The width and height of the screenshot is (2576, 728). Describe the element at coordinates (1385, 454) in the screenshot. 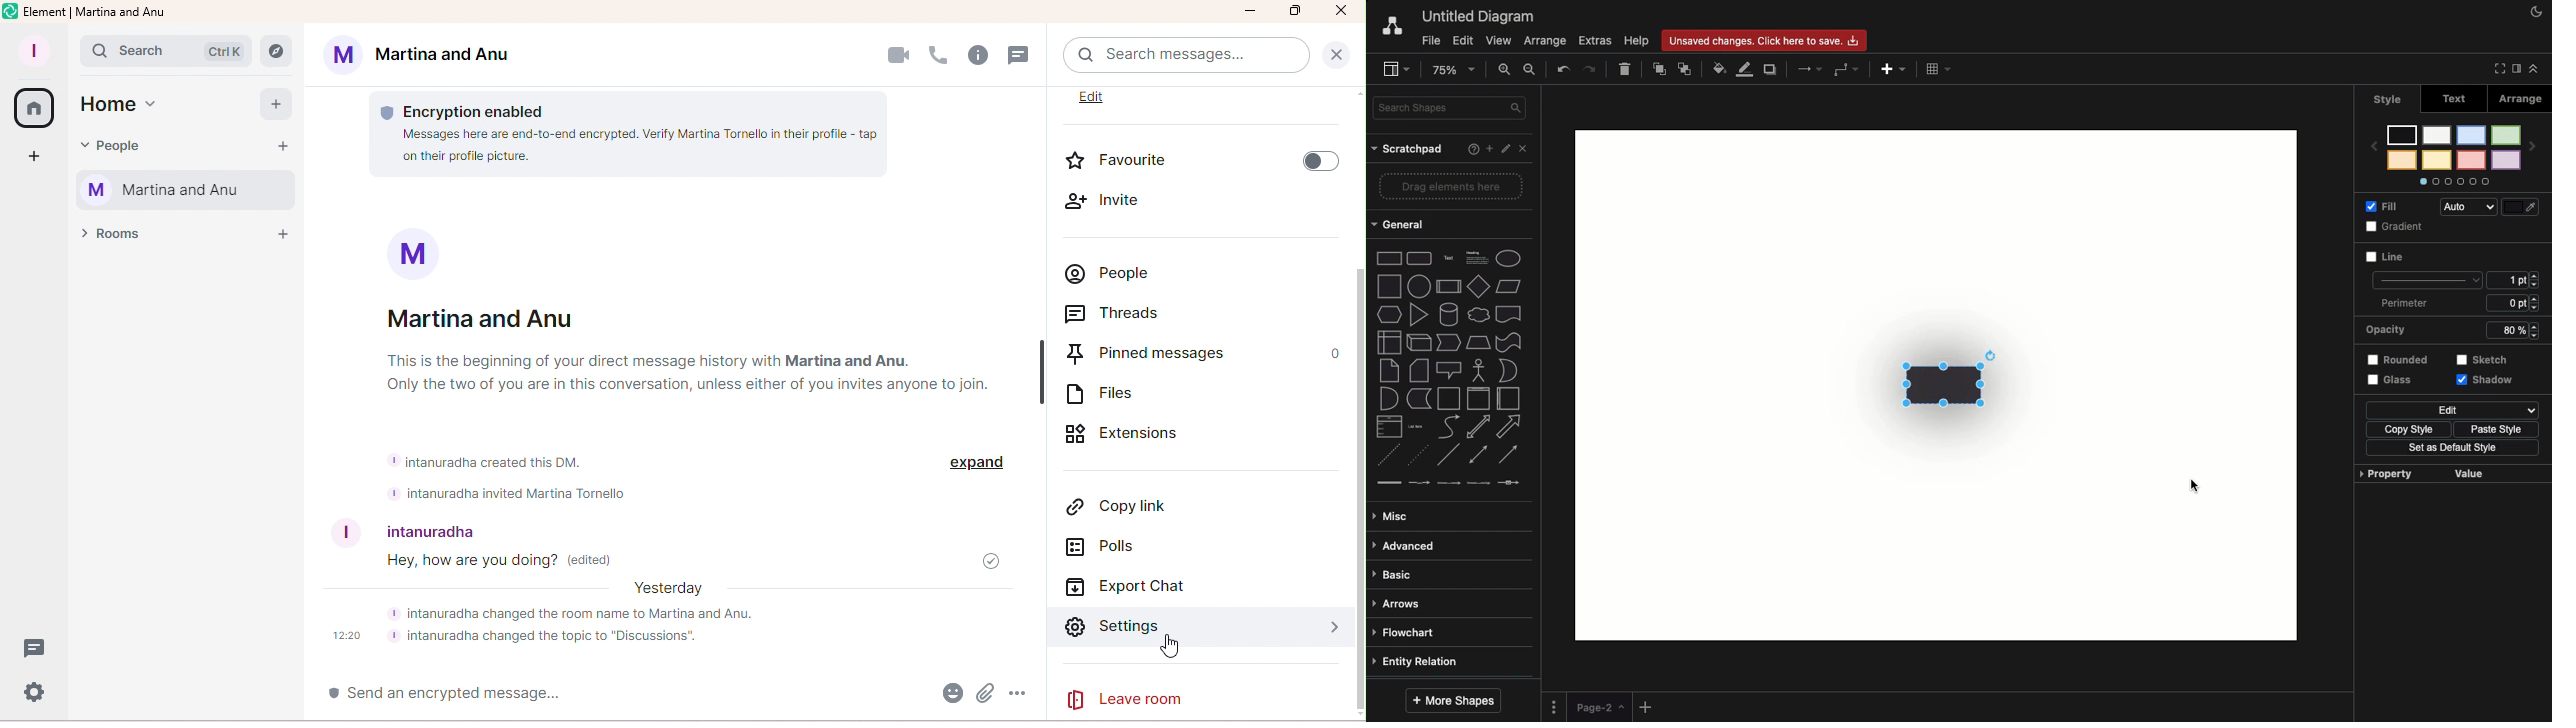

I see `dashed line` at that location.